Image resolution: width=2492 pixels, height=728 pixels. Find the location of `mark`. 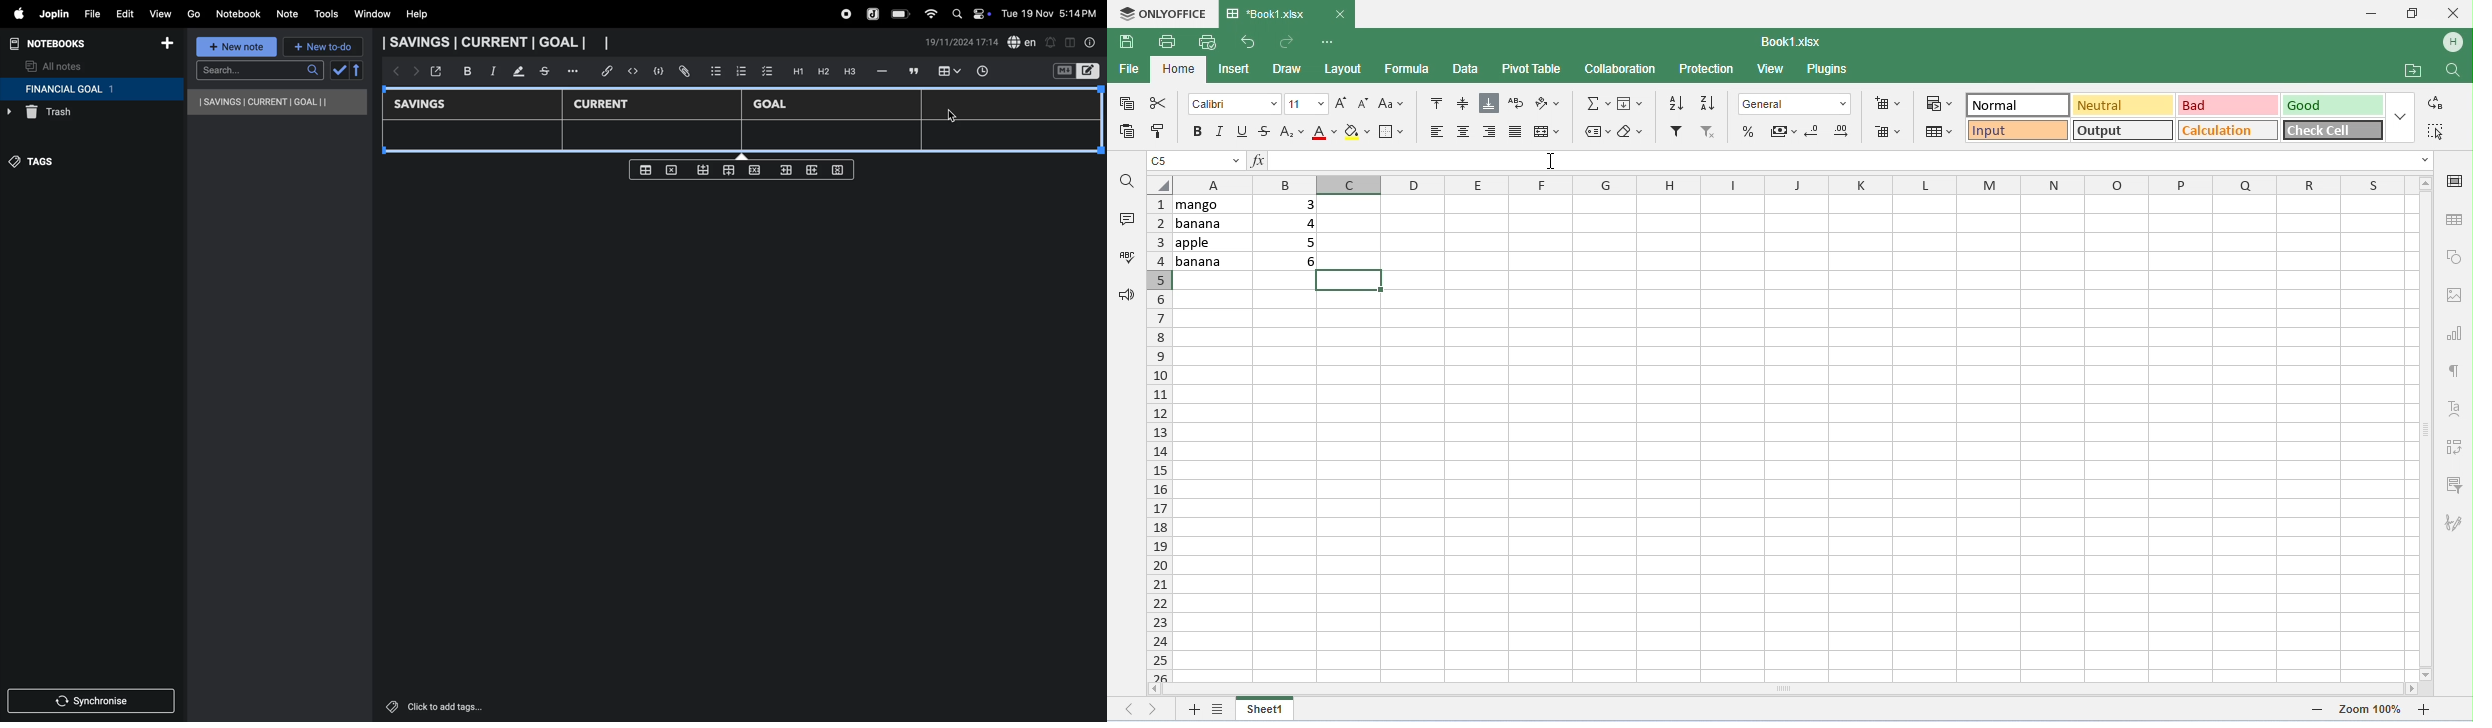

mark is located at coordinates (514, 72).